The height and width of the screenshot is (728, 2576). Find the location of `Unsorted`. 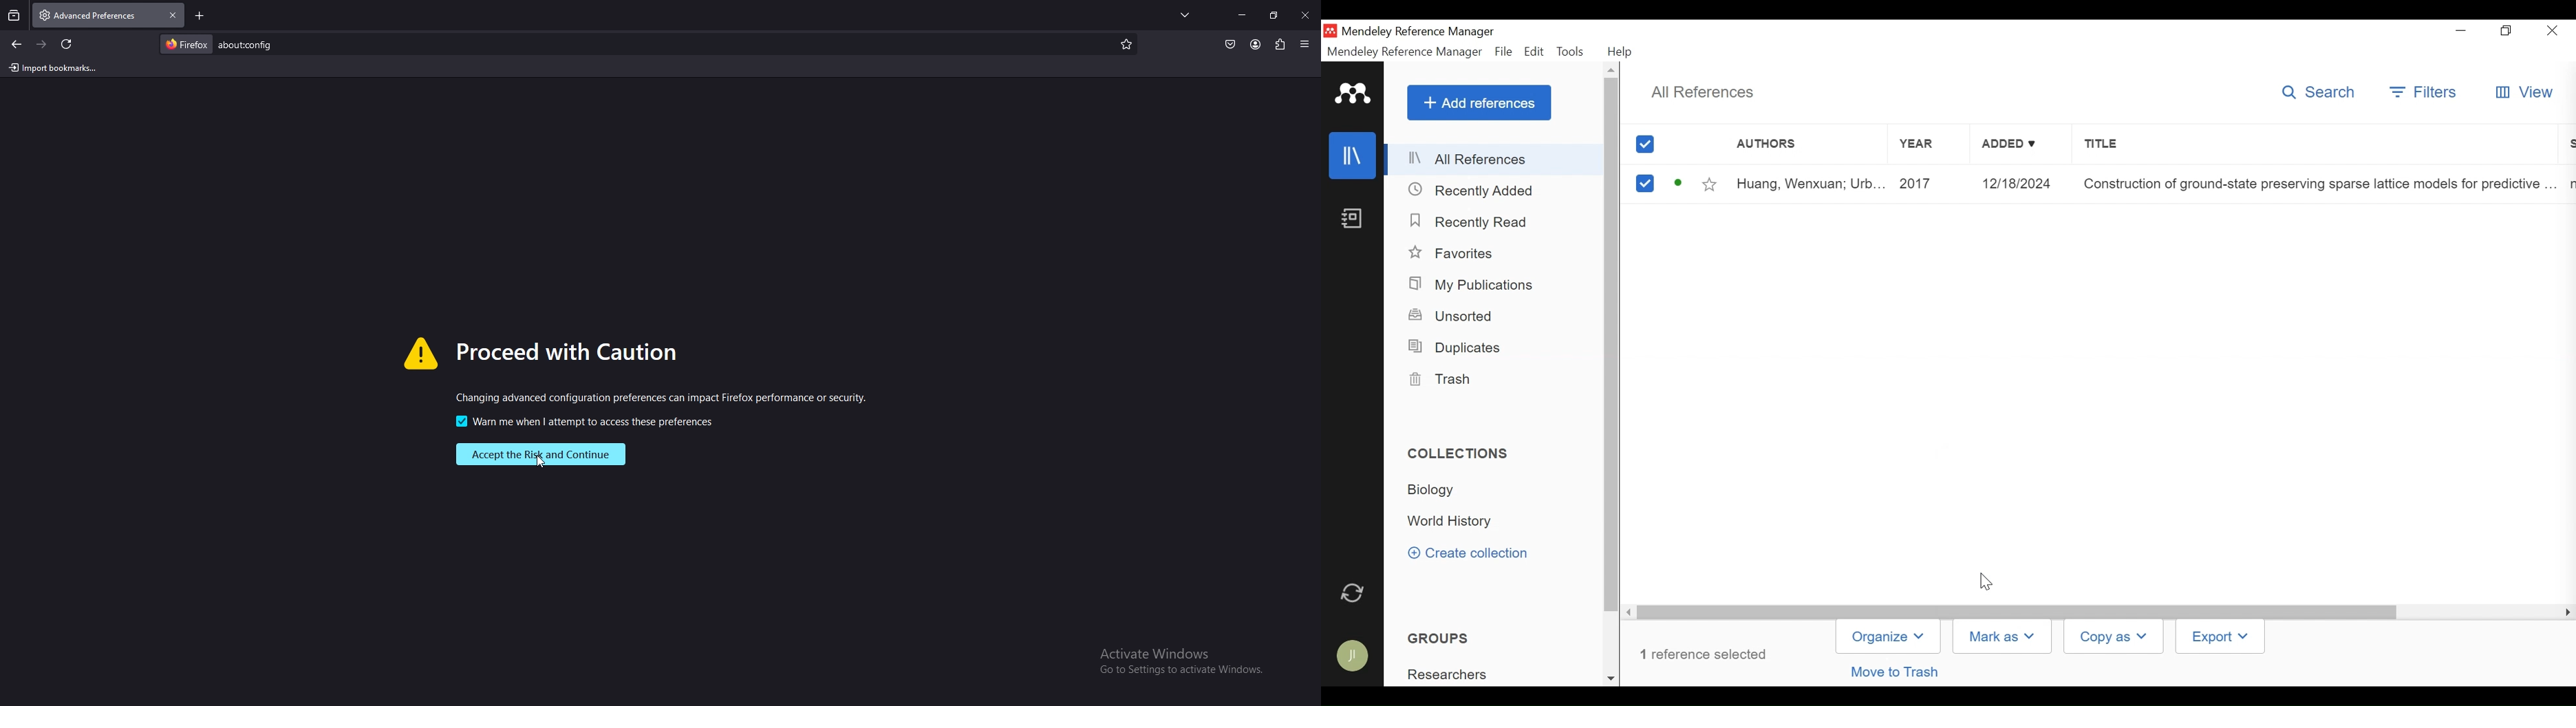

Unsorted is located at coordinates (1458, 316).